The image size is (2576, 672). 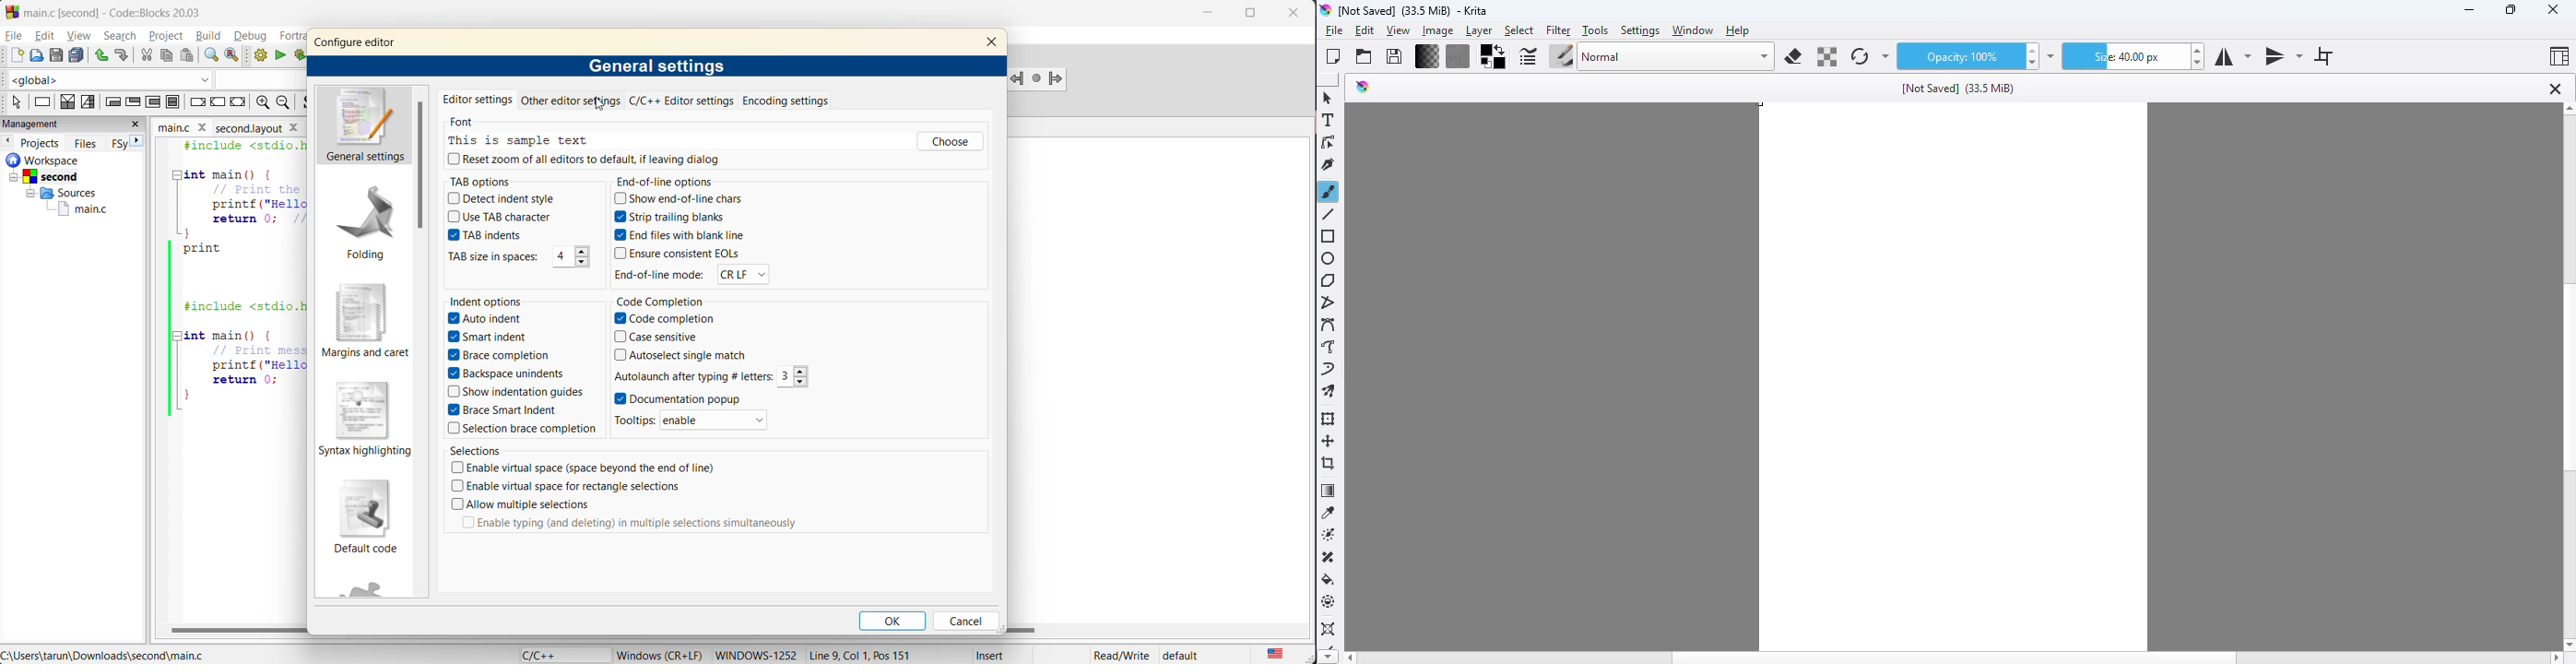 What do you see at coordinates (1329, 463) in the screenshot?
I see `crop an image to an area` at bounding box center [1329, 463].